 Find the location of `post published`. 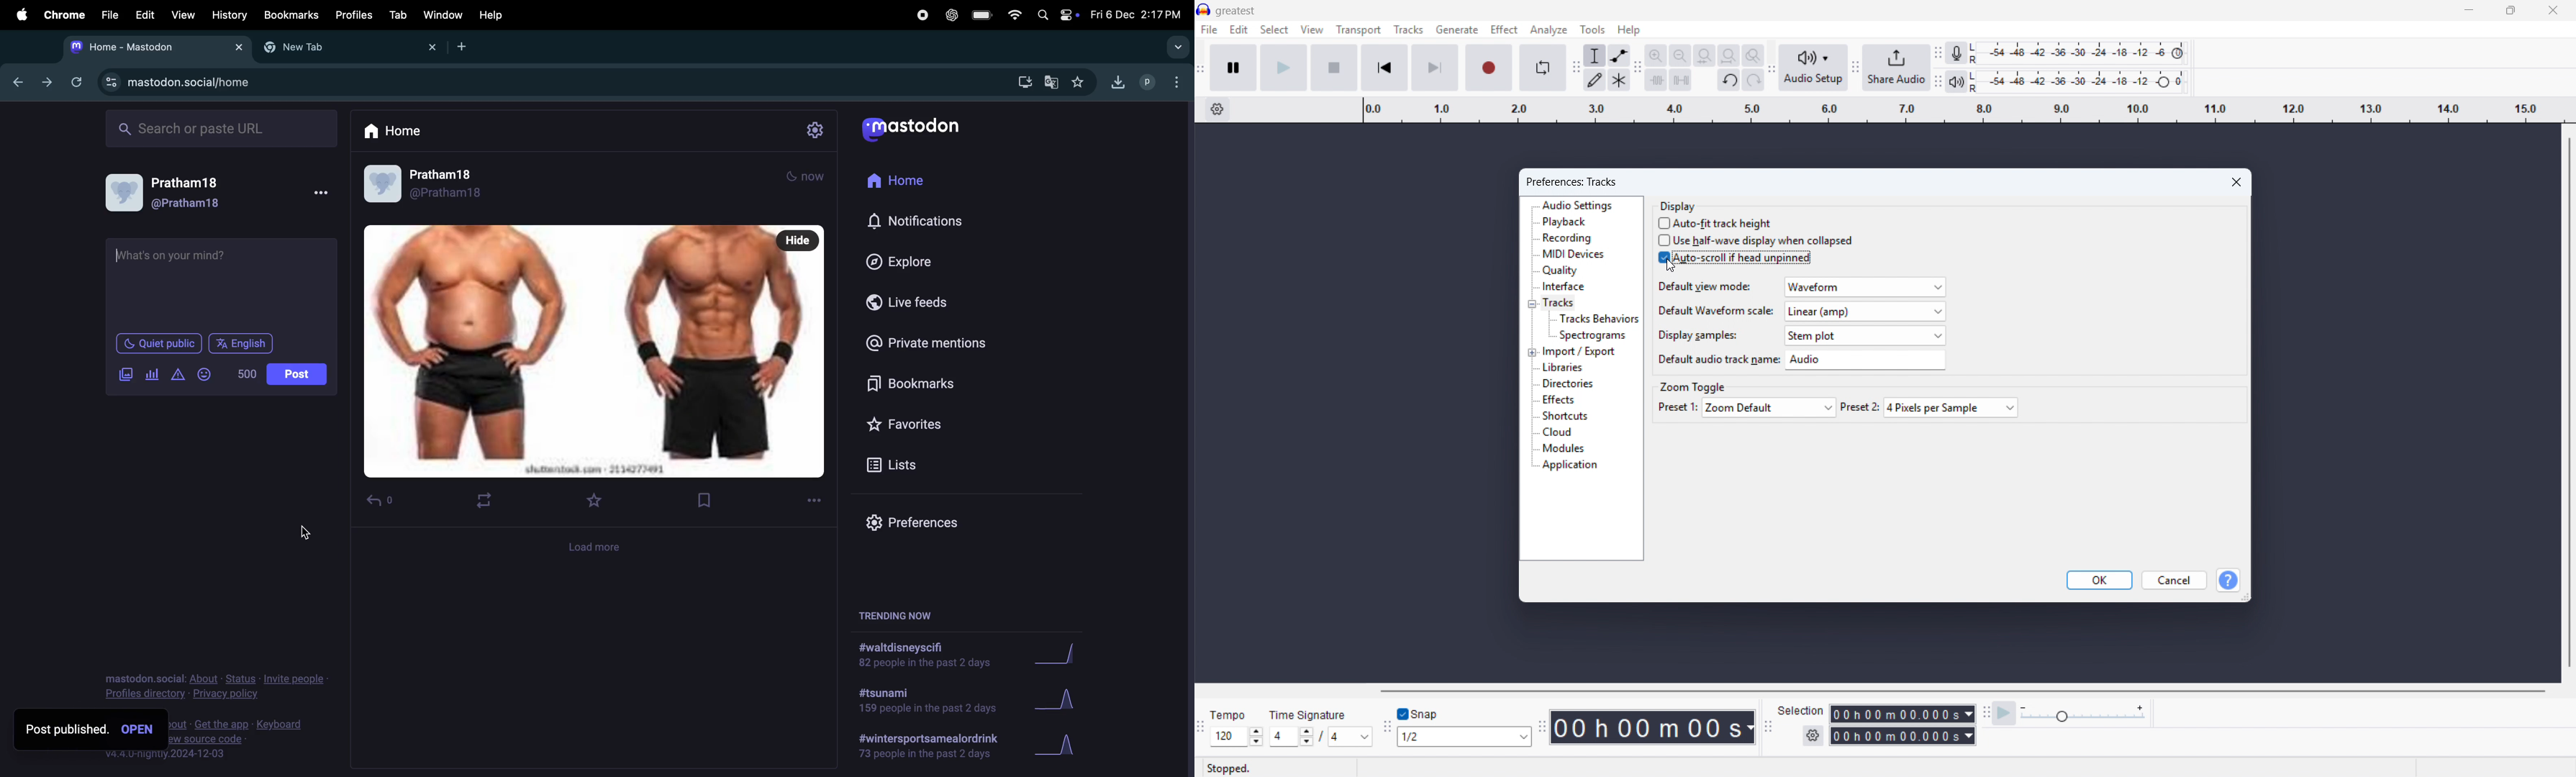

post published is located at coordinates (65, 730).